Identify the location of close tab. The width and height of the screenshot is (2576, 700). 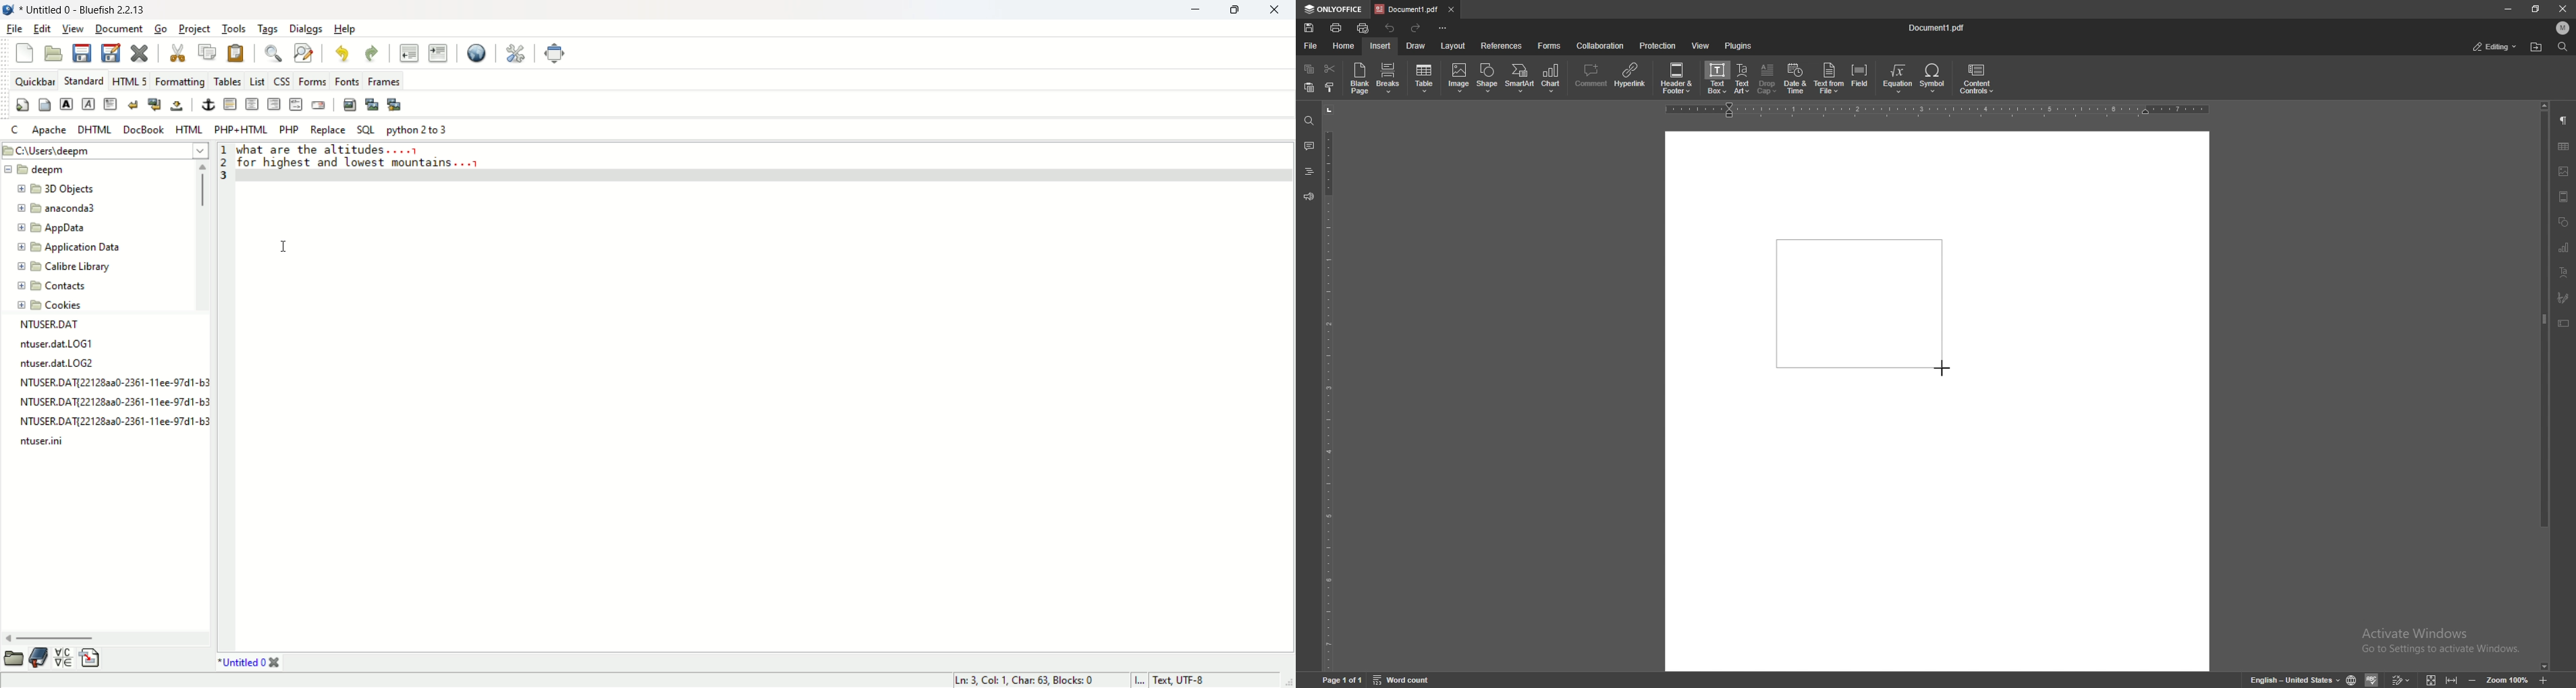
(1451, 9).